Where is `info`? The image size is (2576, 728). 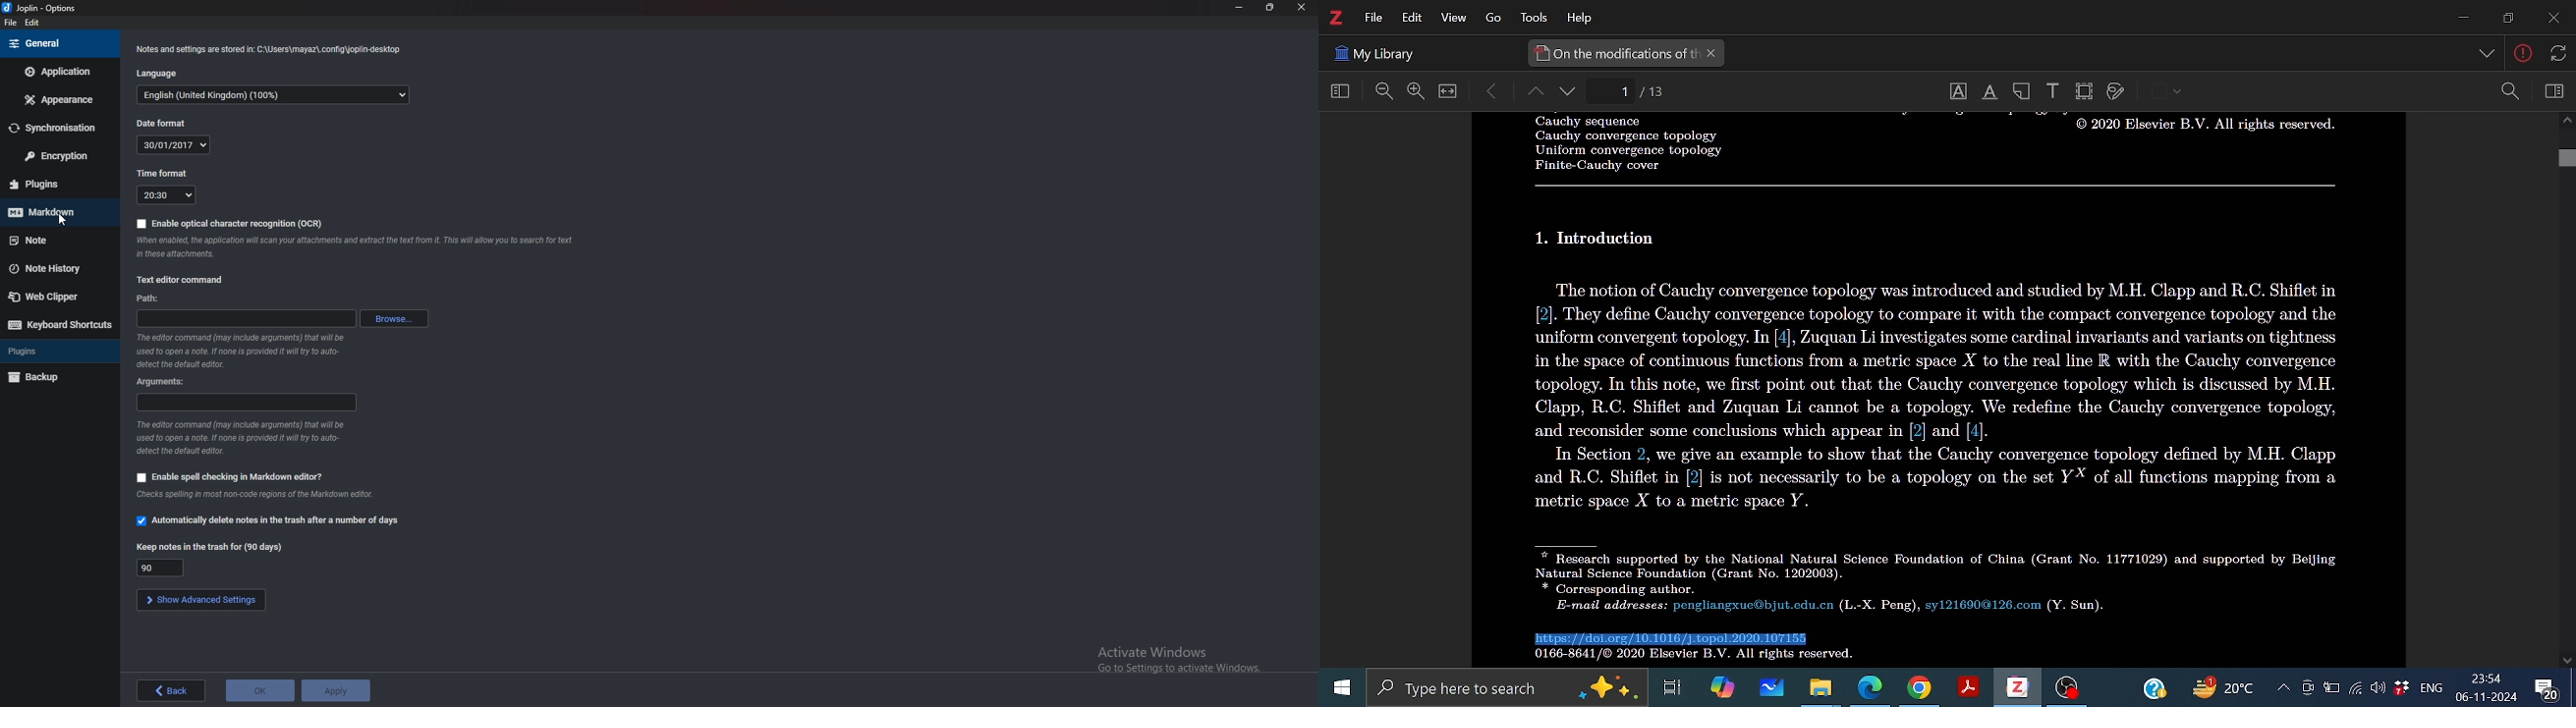
info is located at coordinates (239, 350).